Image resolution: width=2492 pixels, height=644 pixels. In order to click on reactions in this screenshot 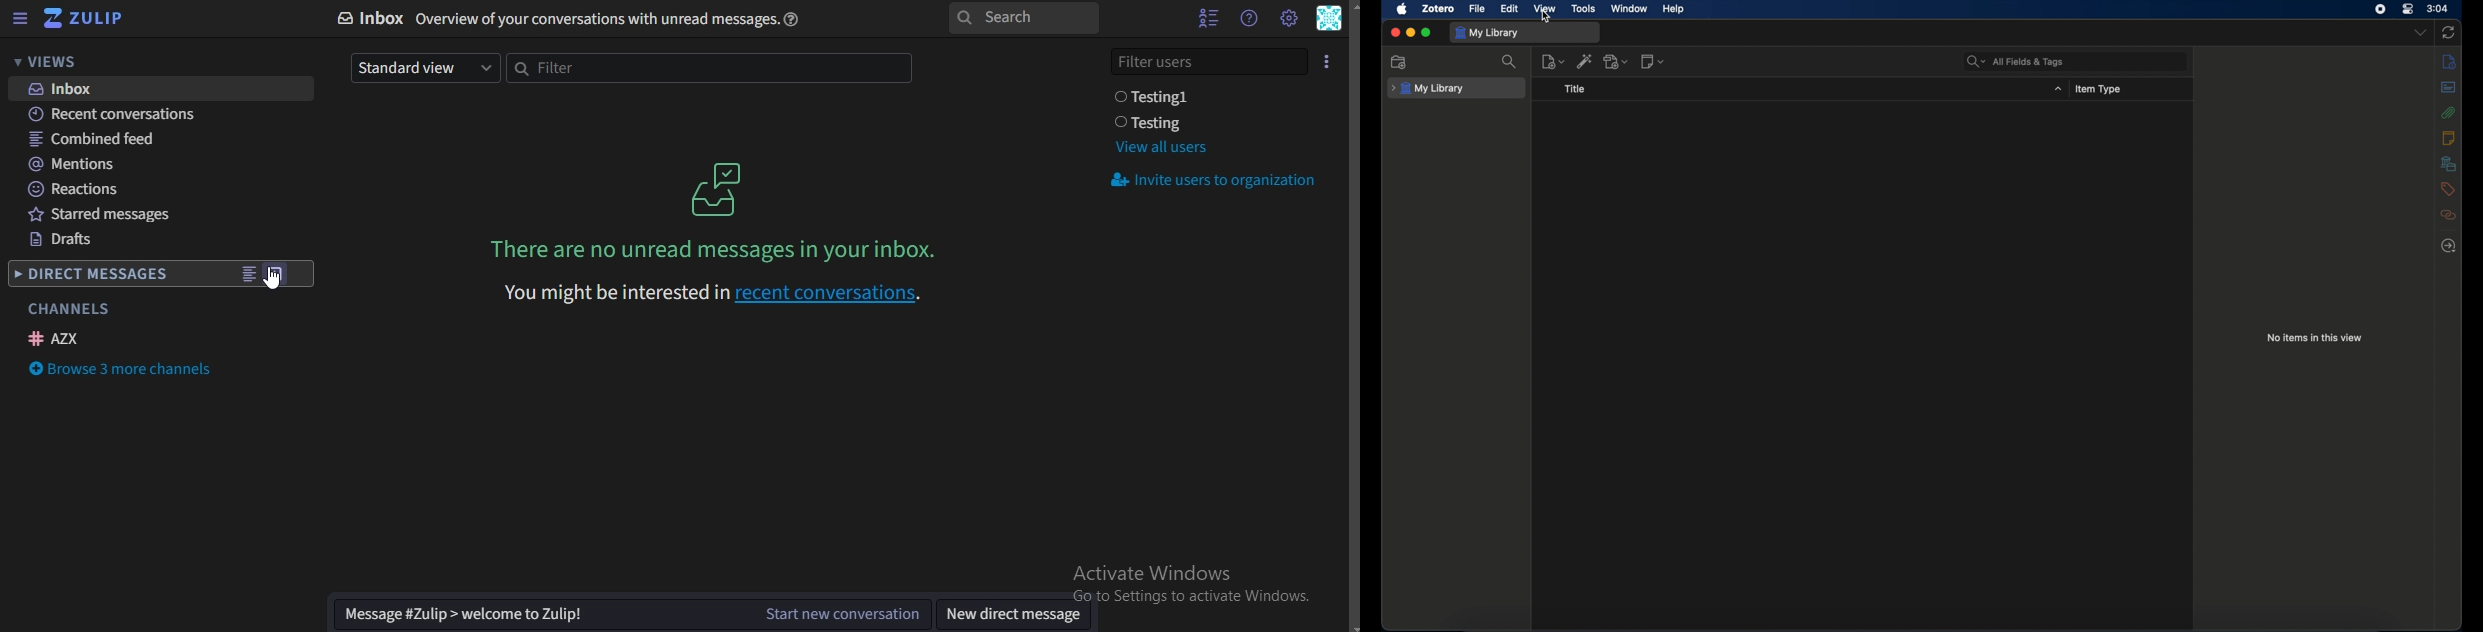, I will do `click(76, 189)`.